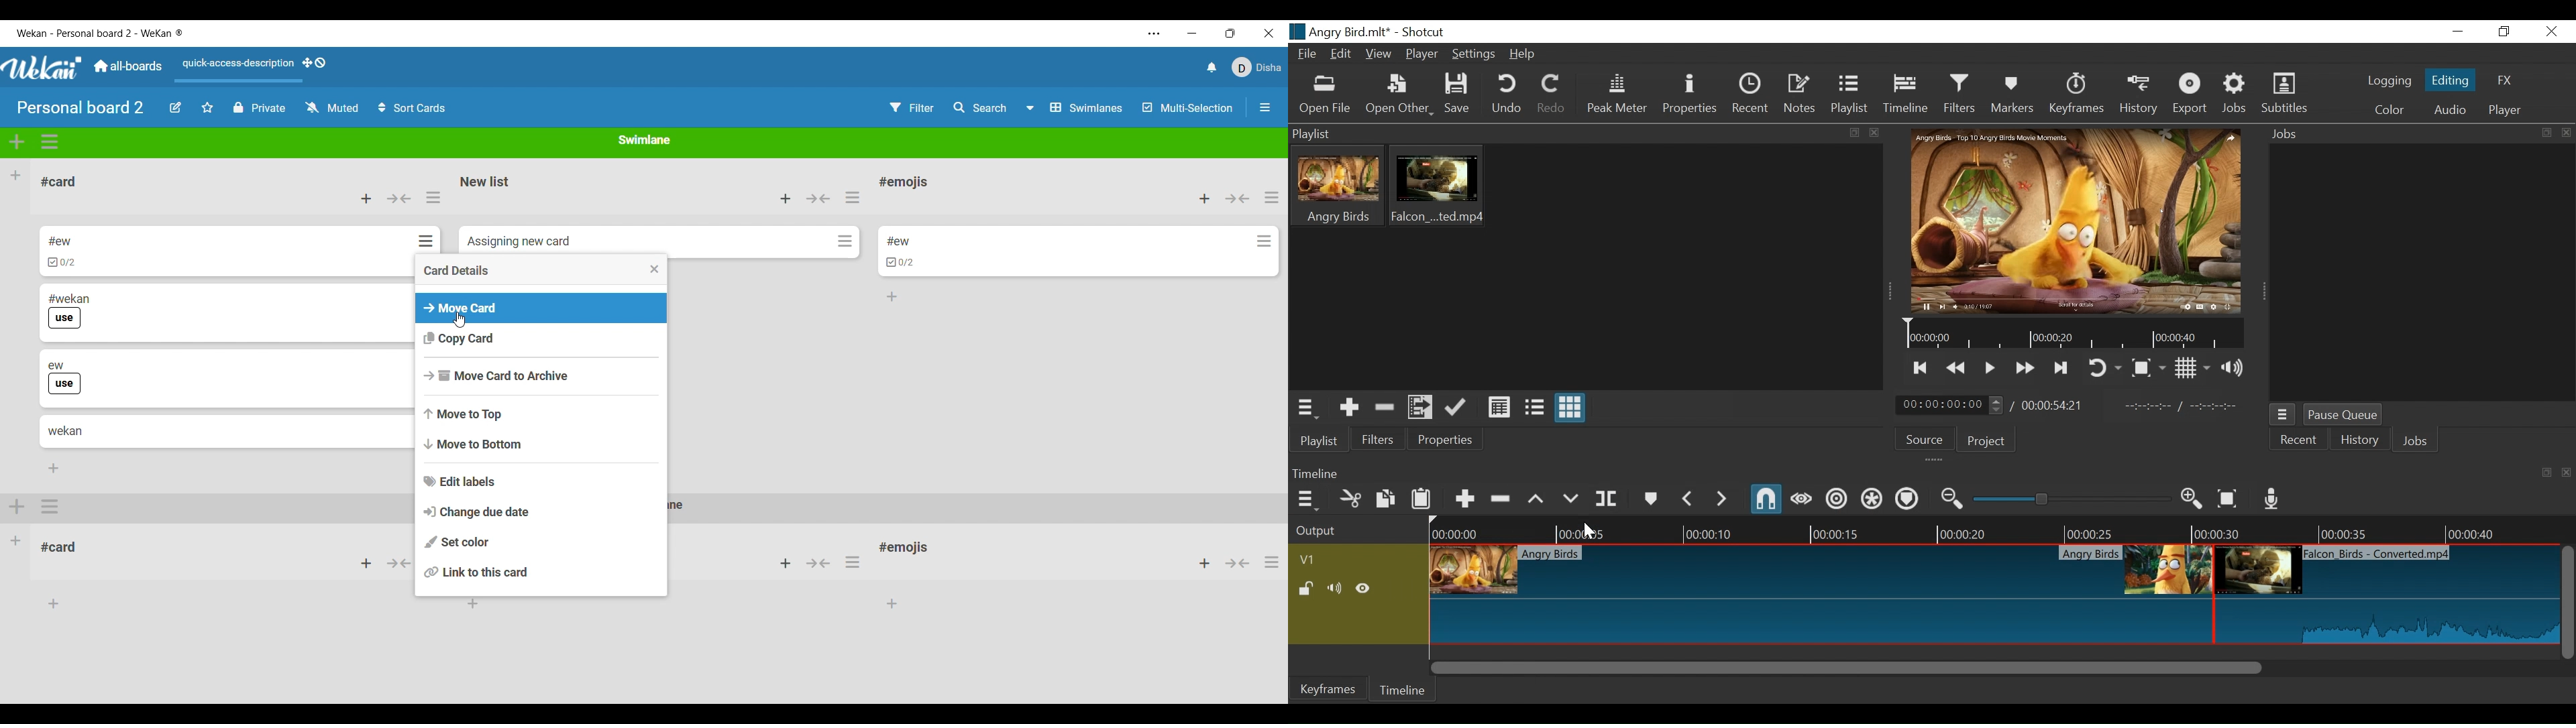 This screenshot has height=728, width=2576. I want to click on Toggle play or pause, so click(1990, 368).